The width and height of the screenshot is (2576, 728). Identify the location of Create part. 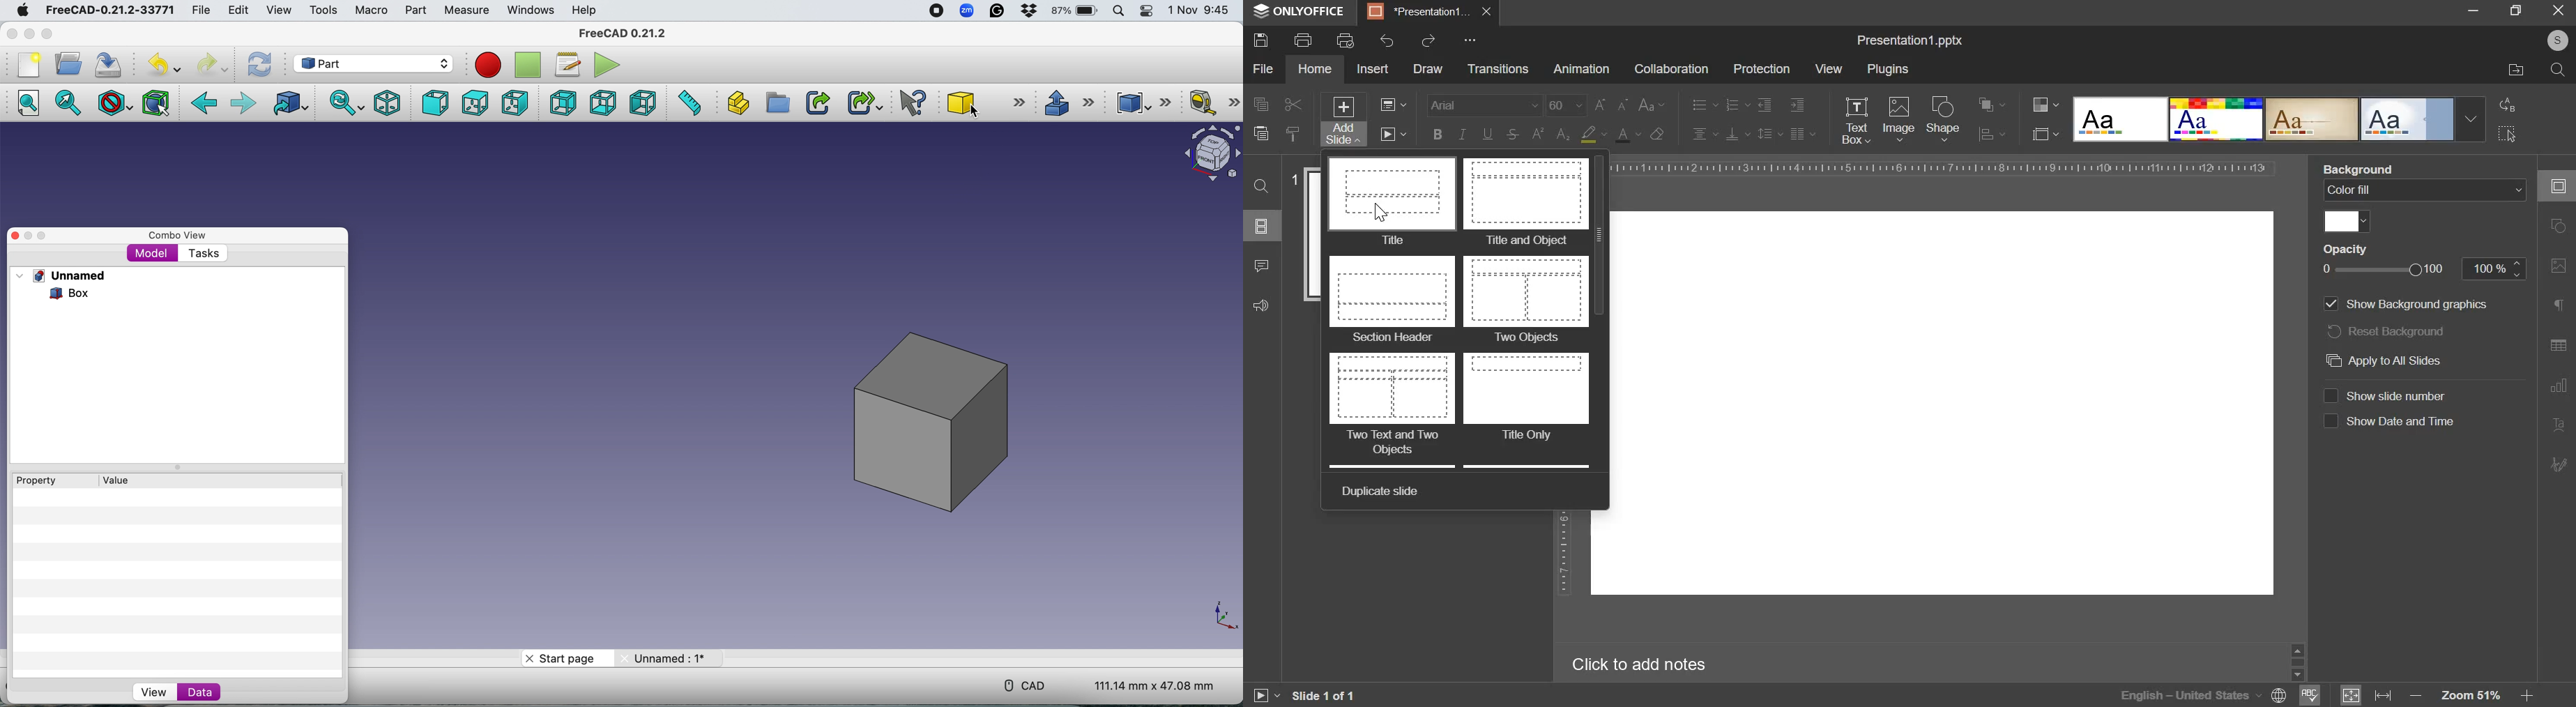
(735, 102).